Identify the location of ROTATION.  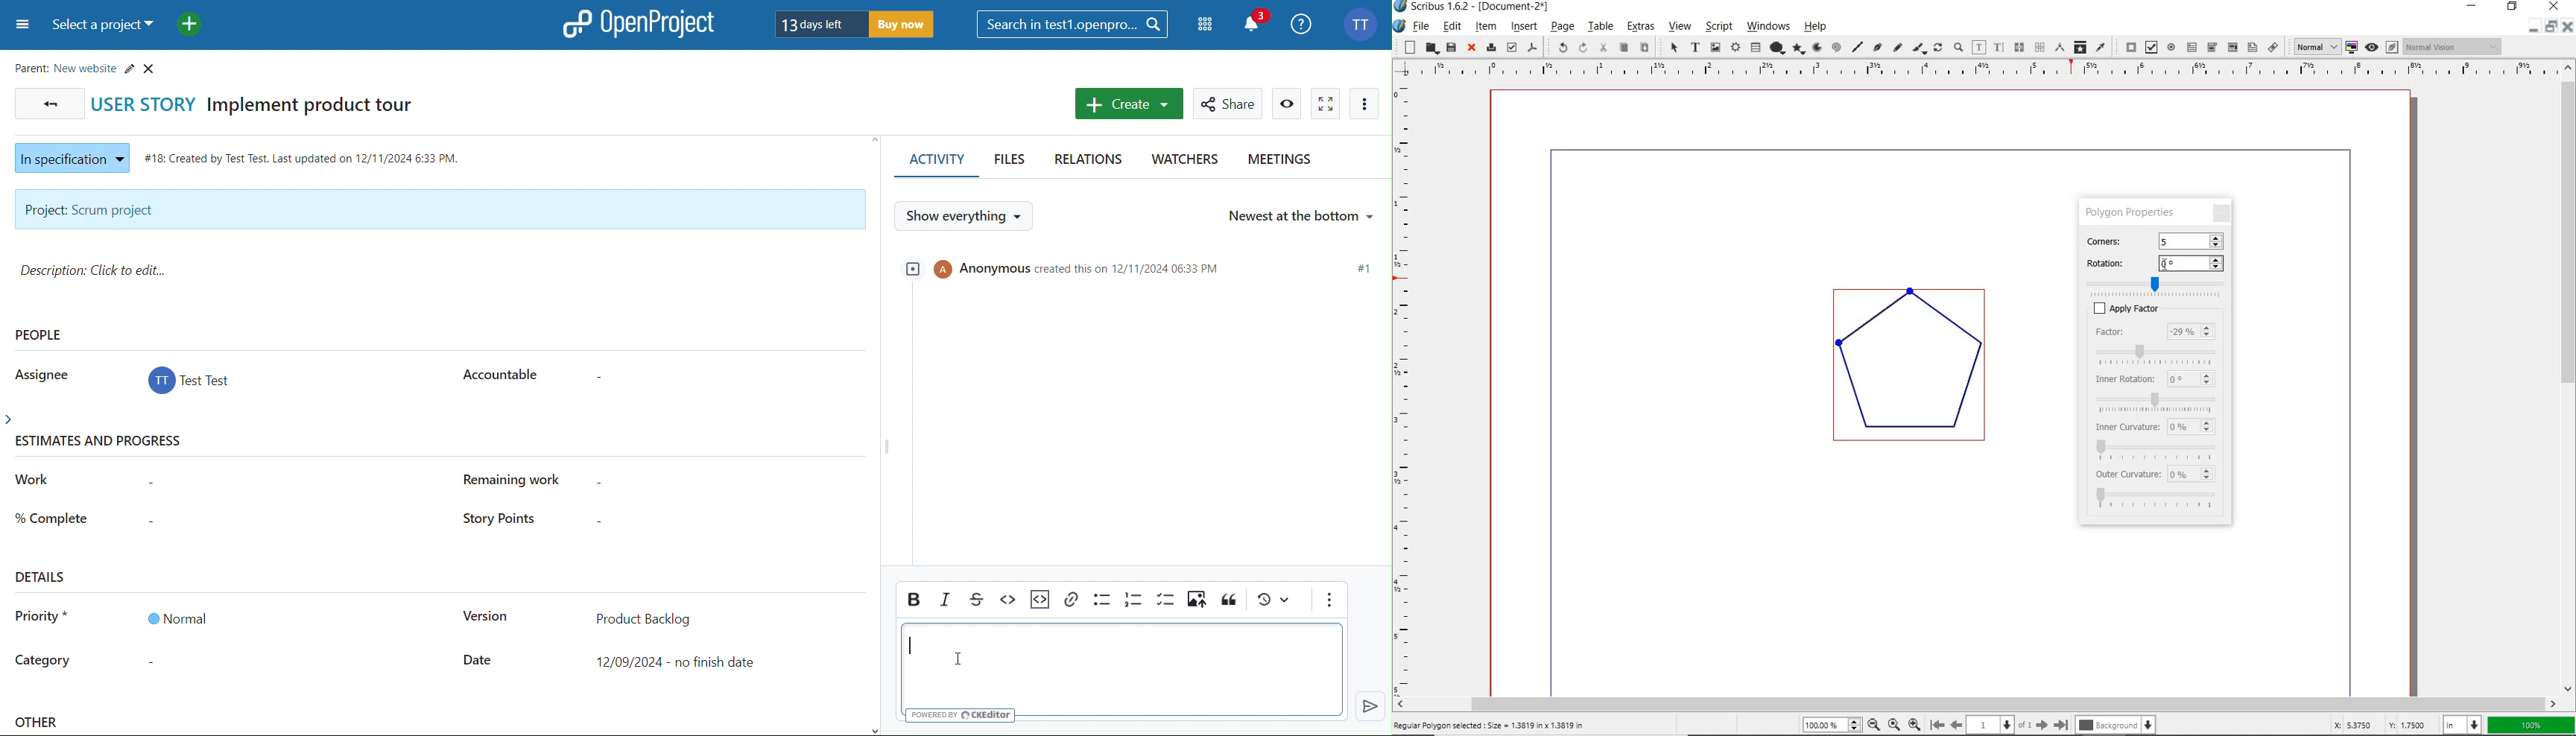
(2116, 263).